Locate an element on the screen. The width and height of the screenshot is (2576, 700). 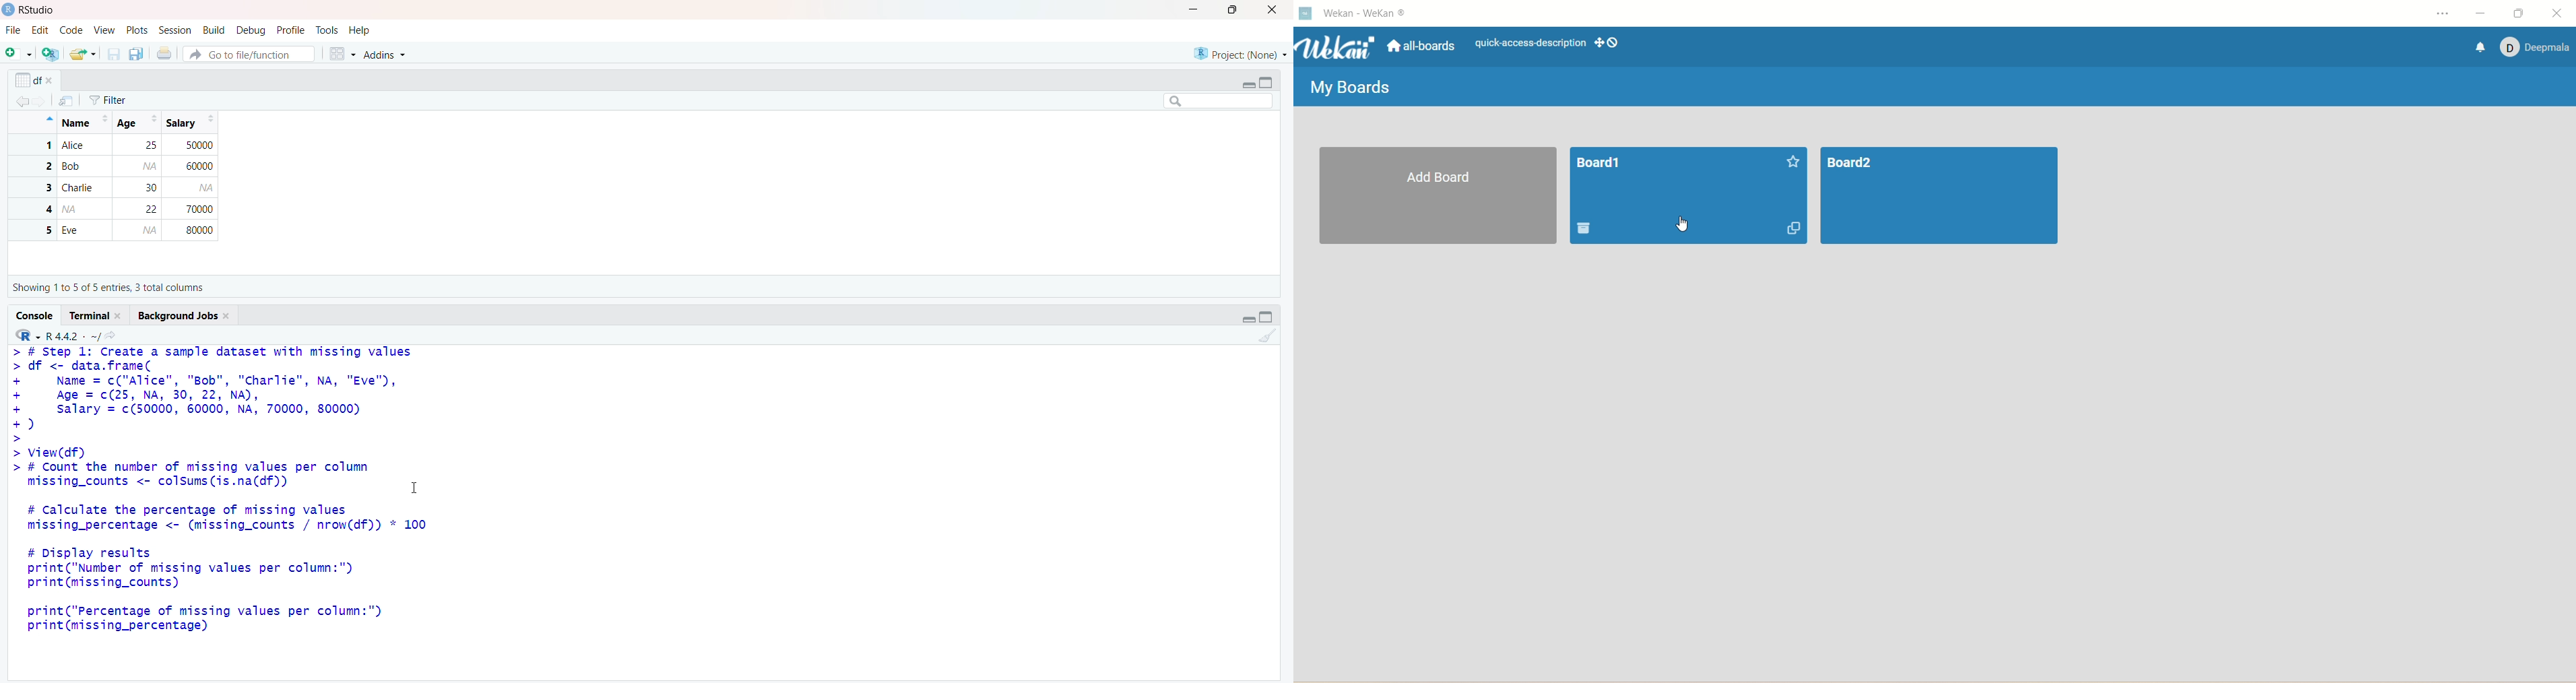
maximize is located at coordinates (2520, 11).